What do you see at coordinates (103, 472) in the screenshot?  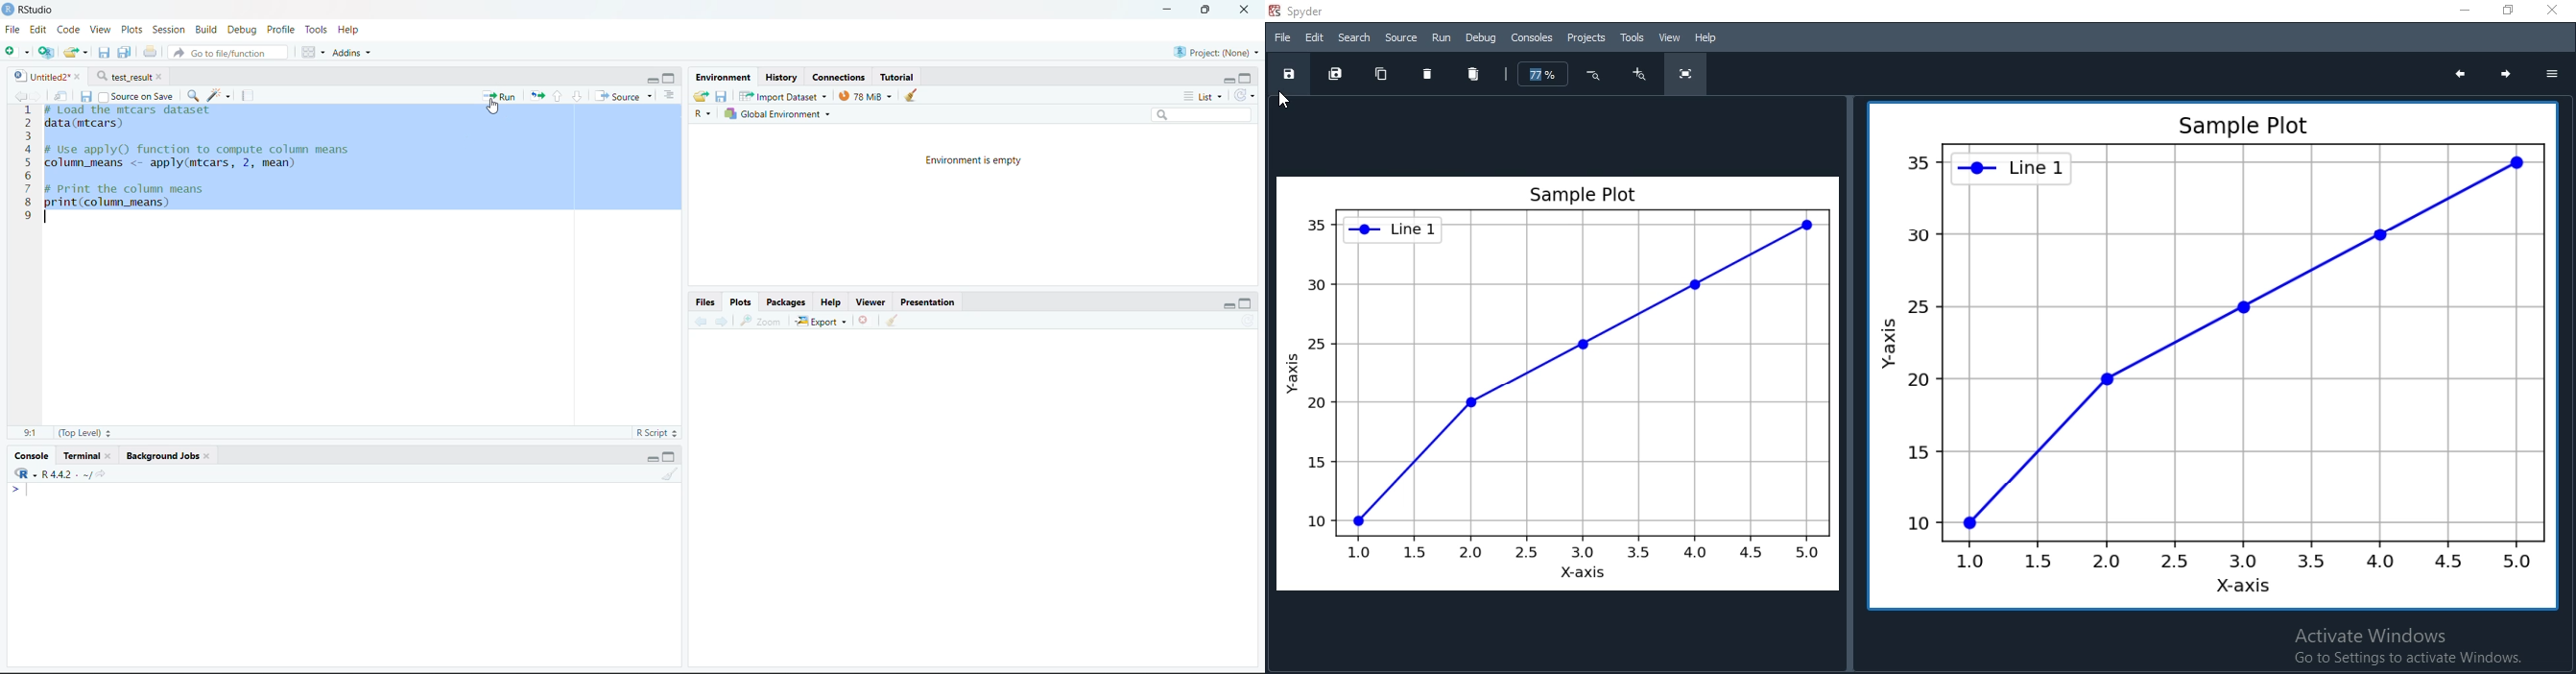 I see `View the current working directory` at bounding box center [103, 472].